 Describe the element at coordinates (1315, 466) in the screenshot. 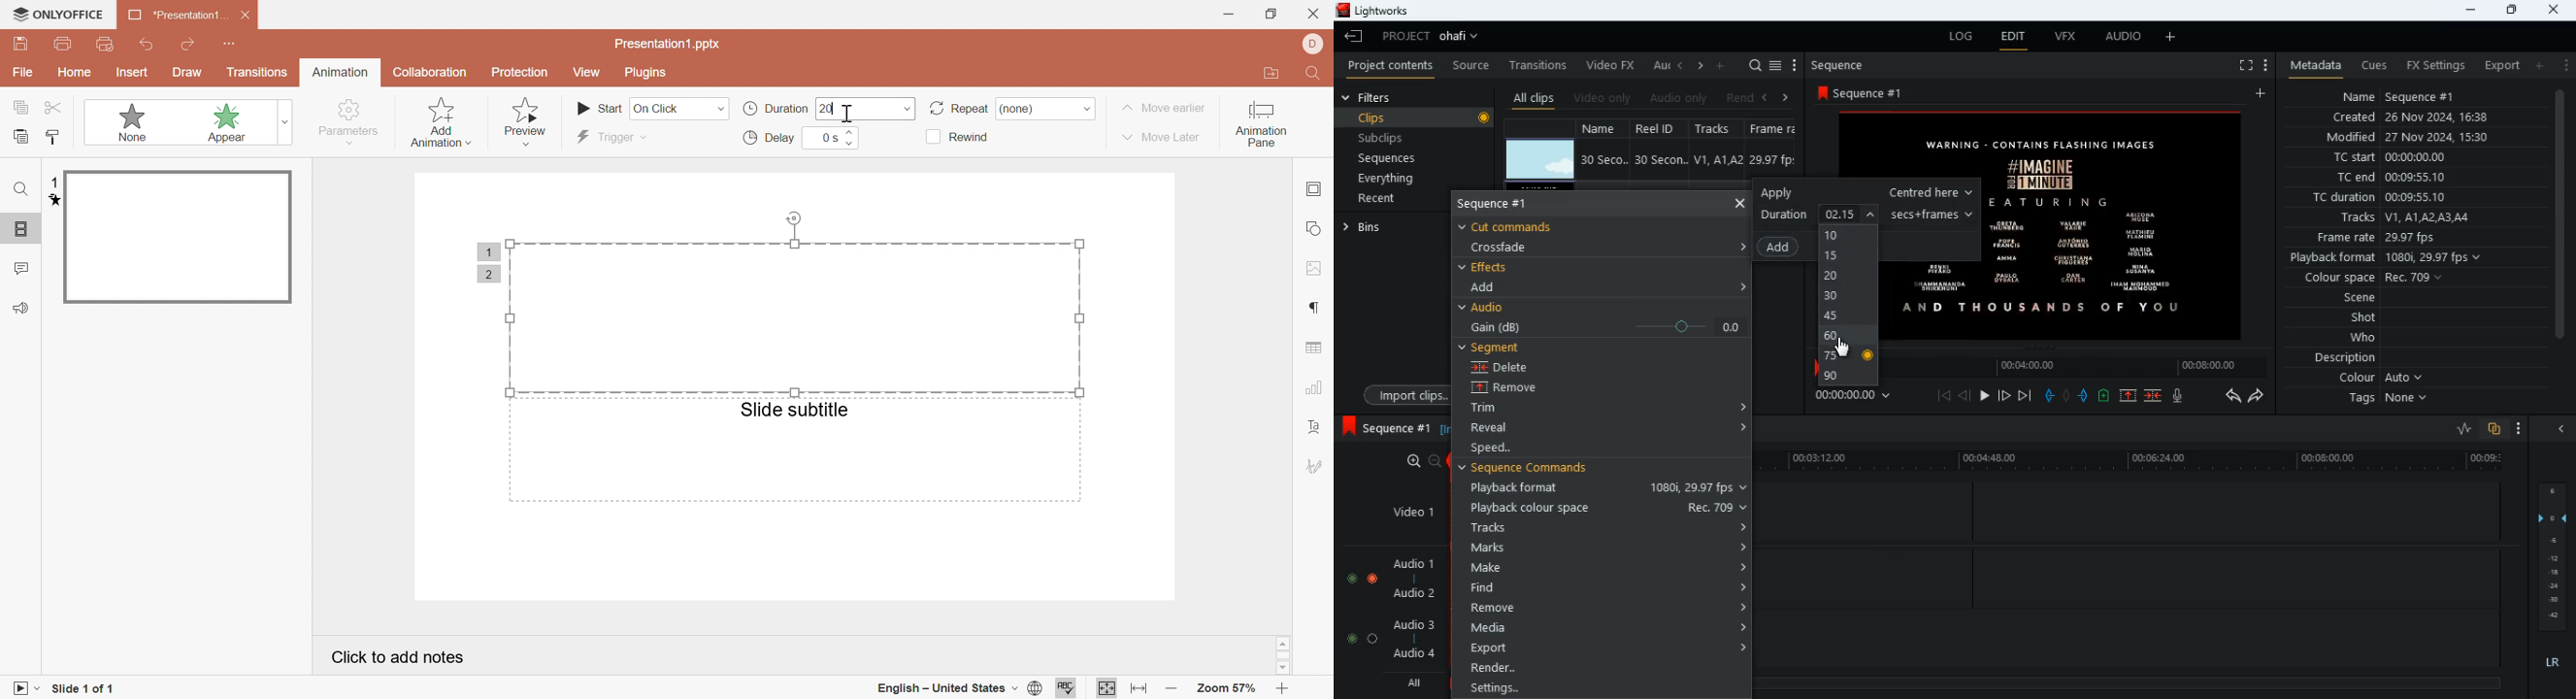

I see `signature settings` at that location.